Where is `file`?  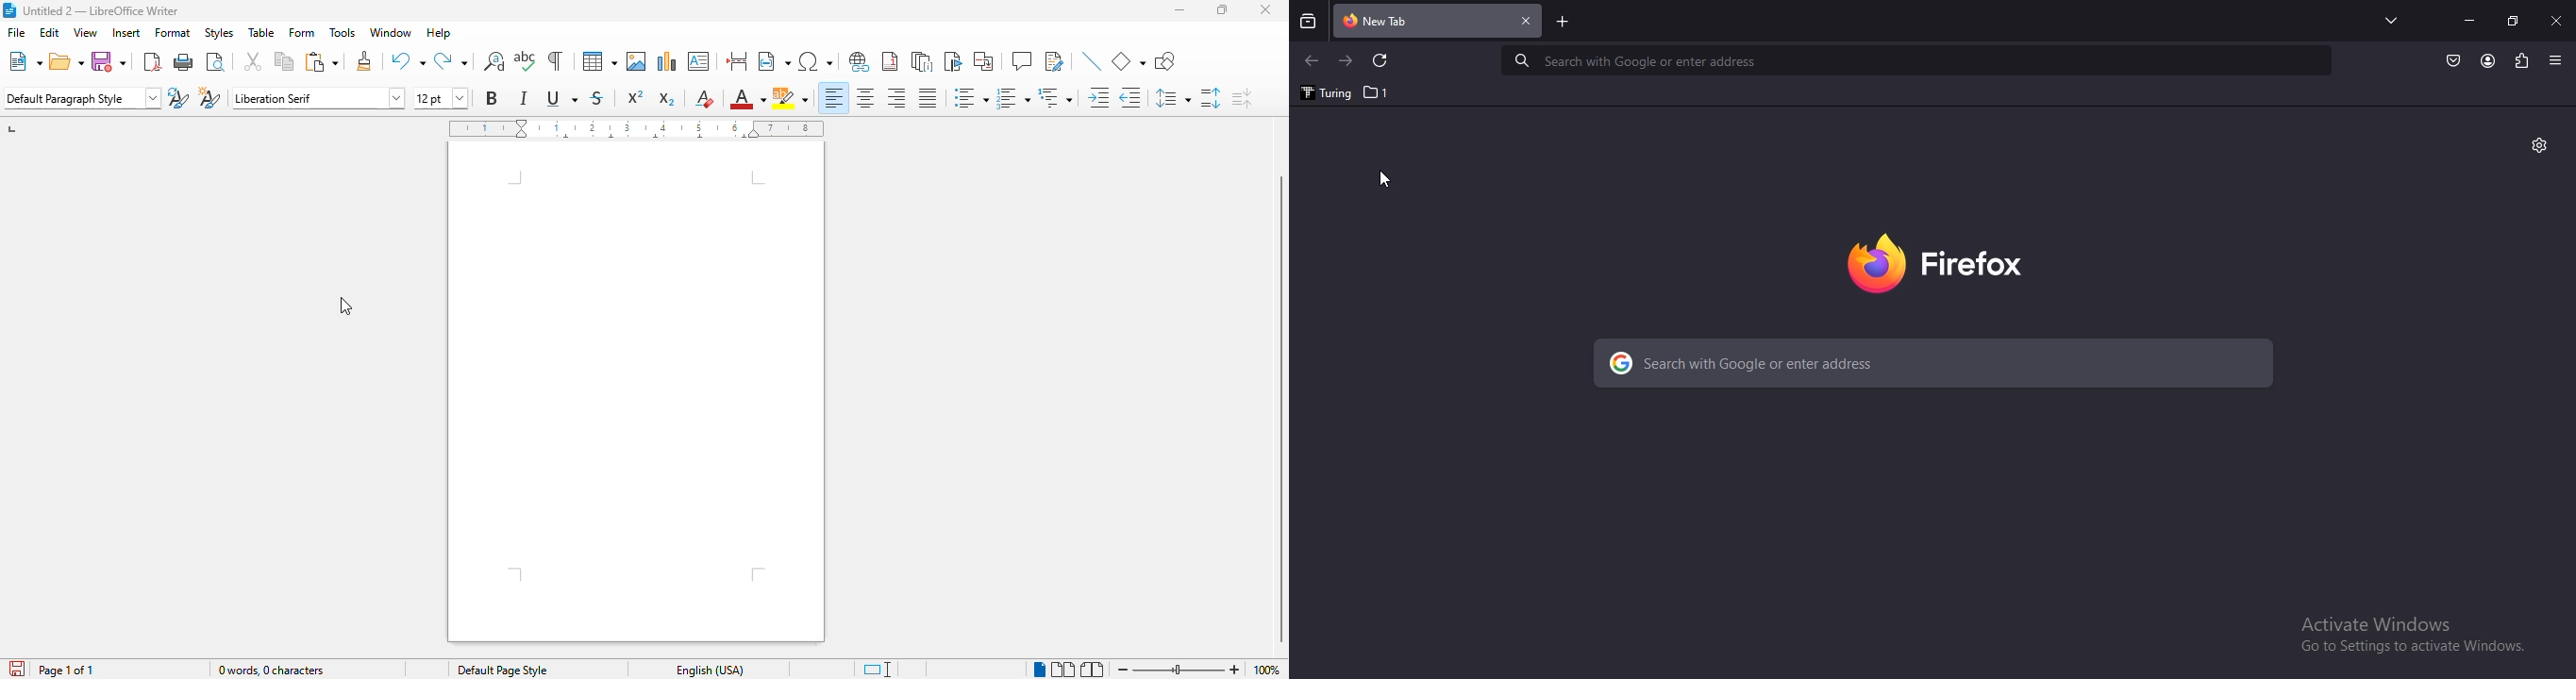 file is located at coordinates (17, 32).